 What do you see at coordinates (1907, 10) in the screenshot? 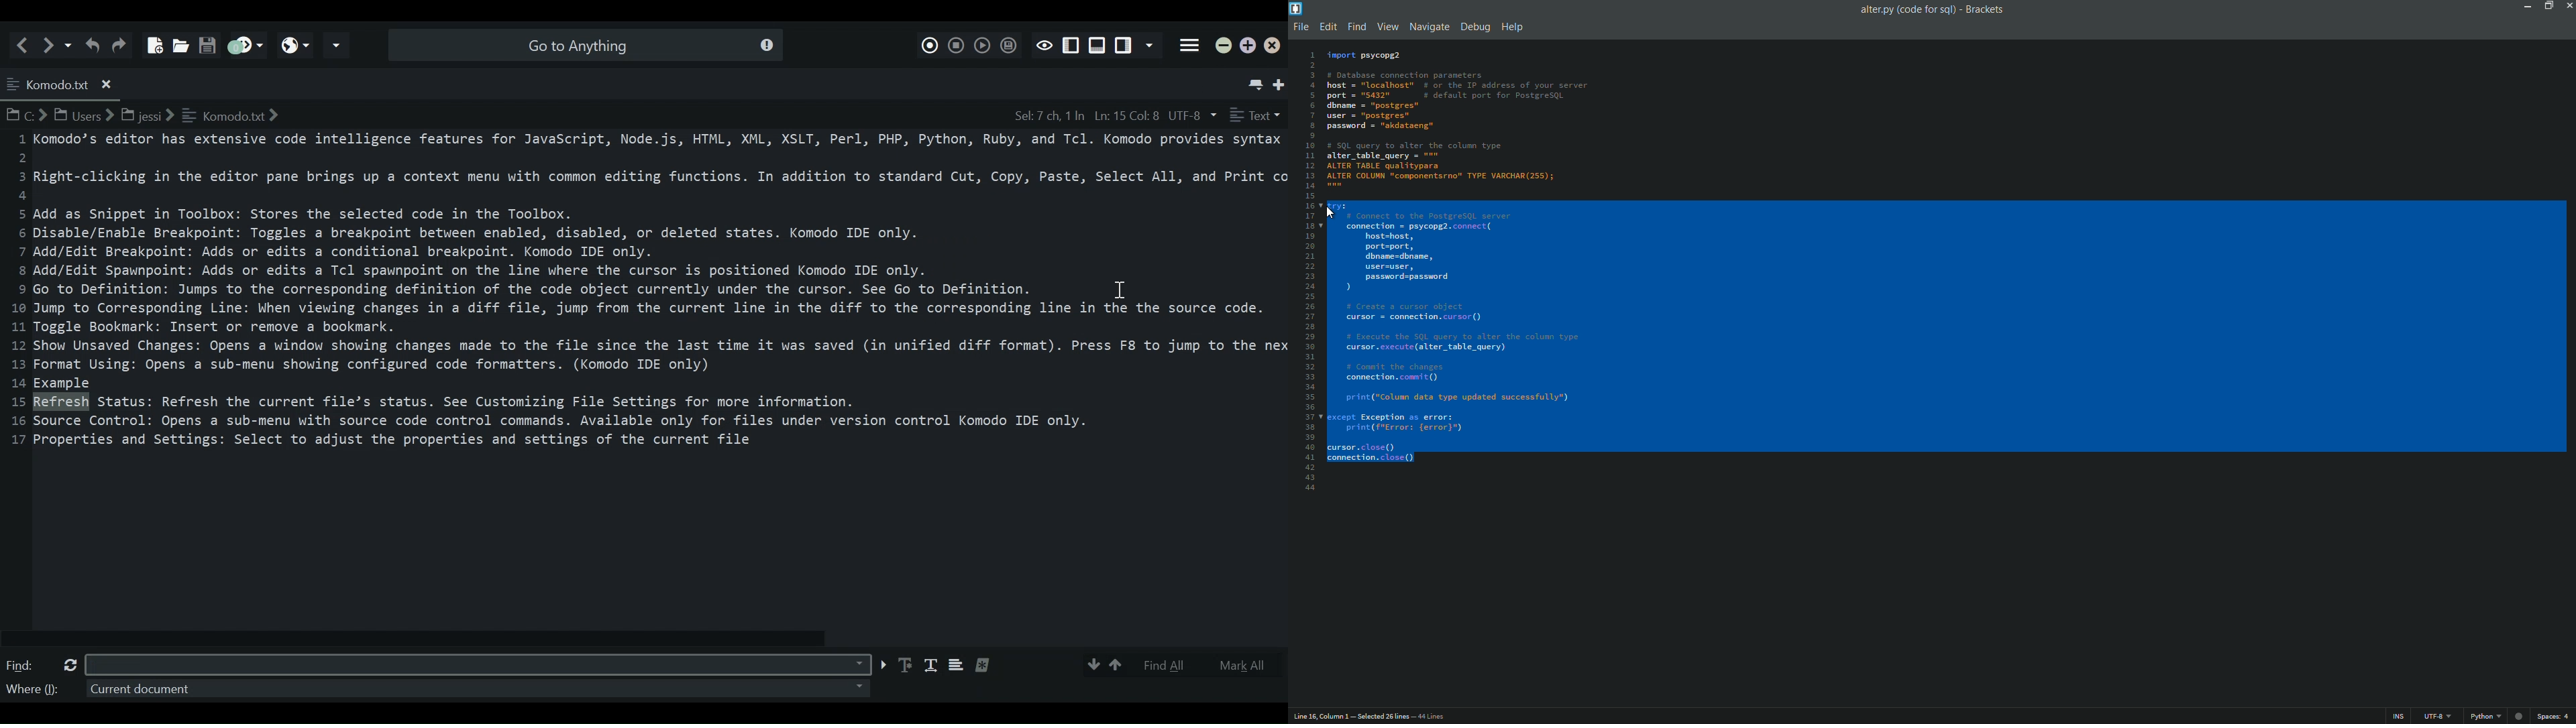
I see `file name` at bounding box center [1907, 10].